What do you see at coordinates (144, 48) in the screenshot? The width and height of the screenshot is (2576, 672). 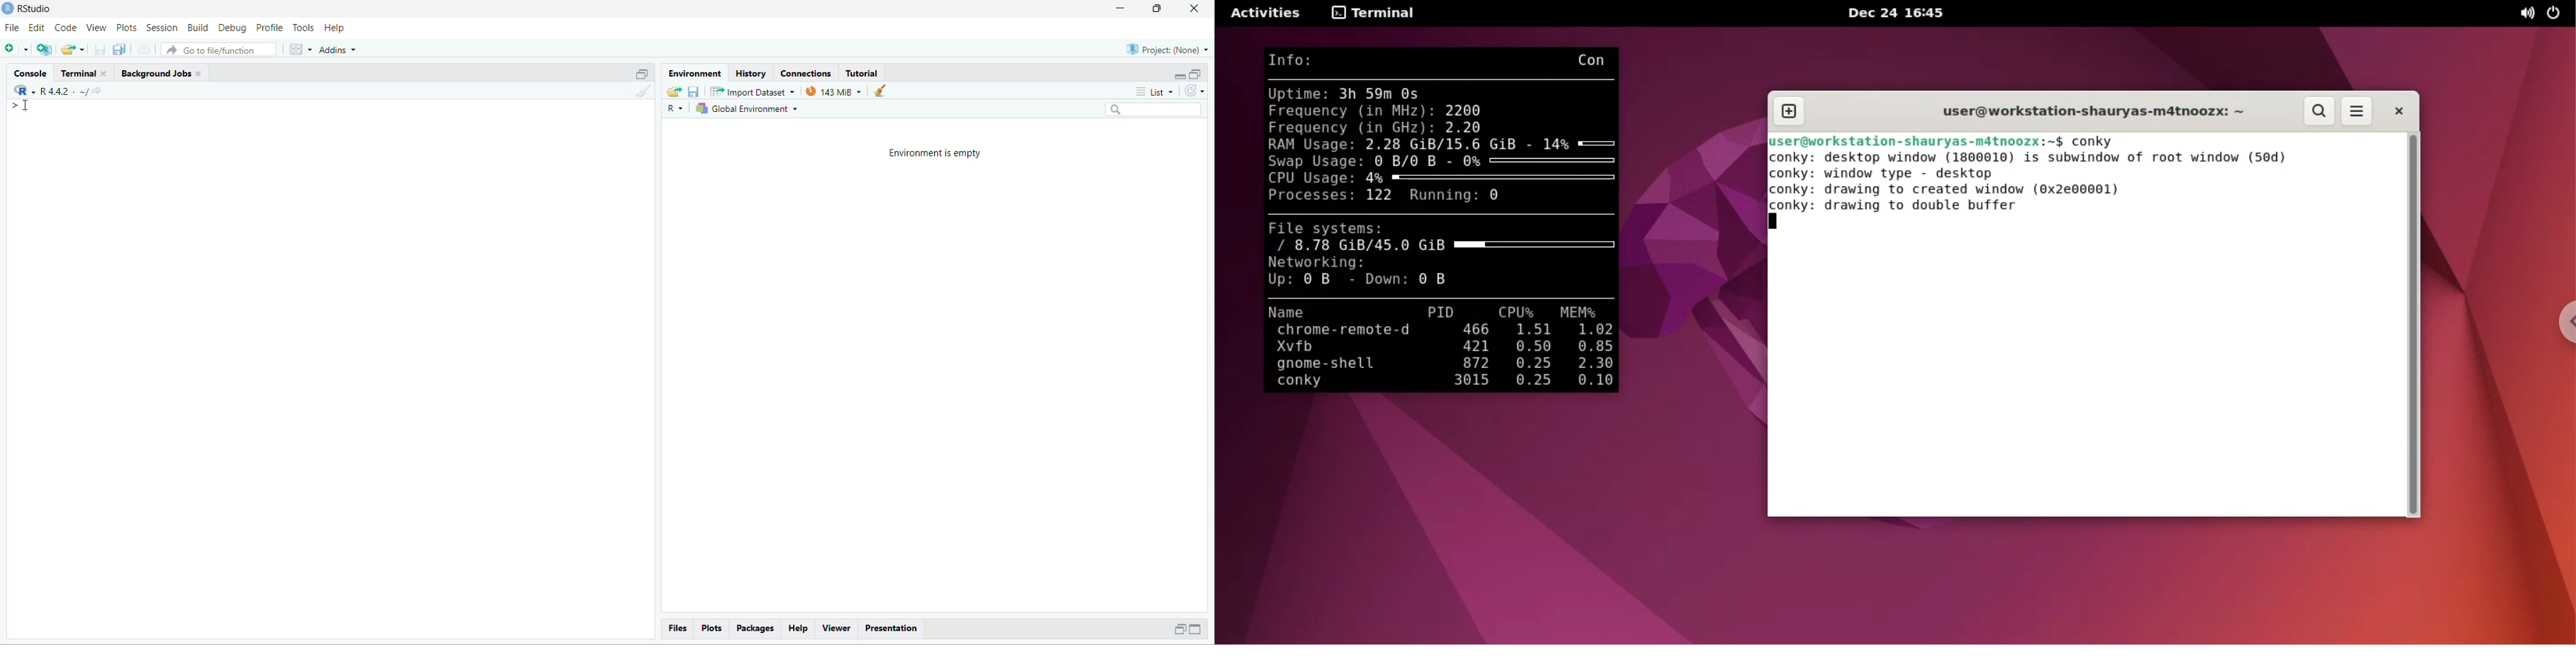 I see `print` at bounding box center [144, 48].